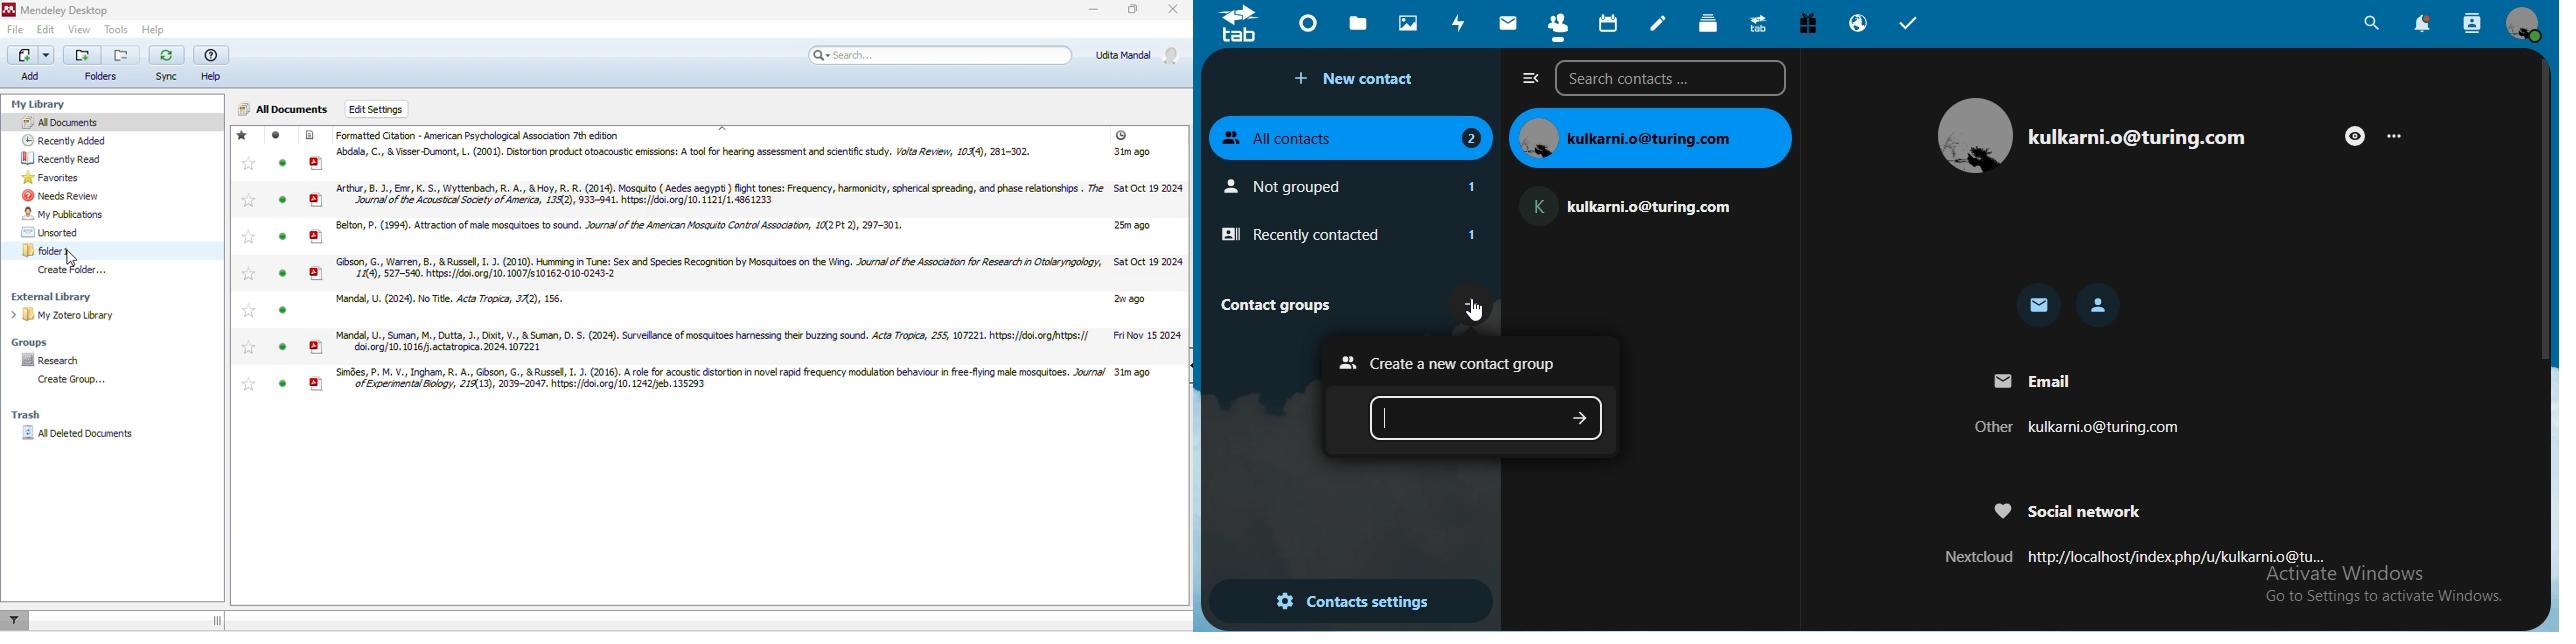 Image resolution: width=2576 pixels, height=644 pixels. Describe the element at coordinates (58, 158) in the screenshot. I see `recently read` at that location.